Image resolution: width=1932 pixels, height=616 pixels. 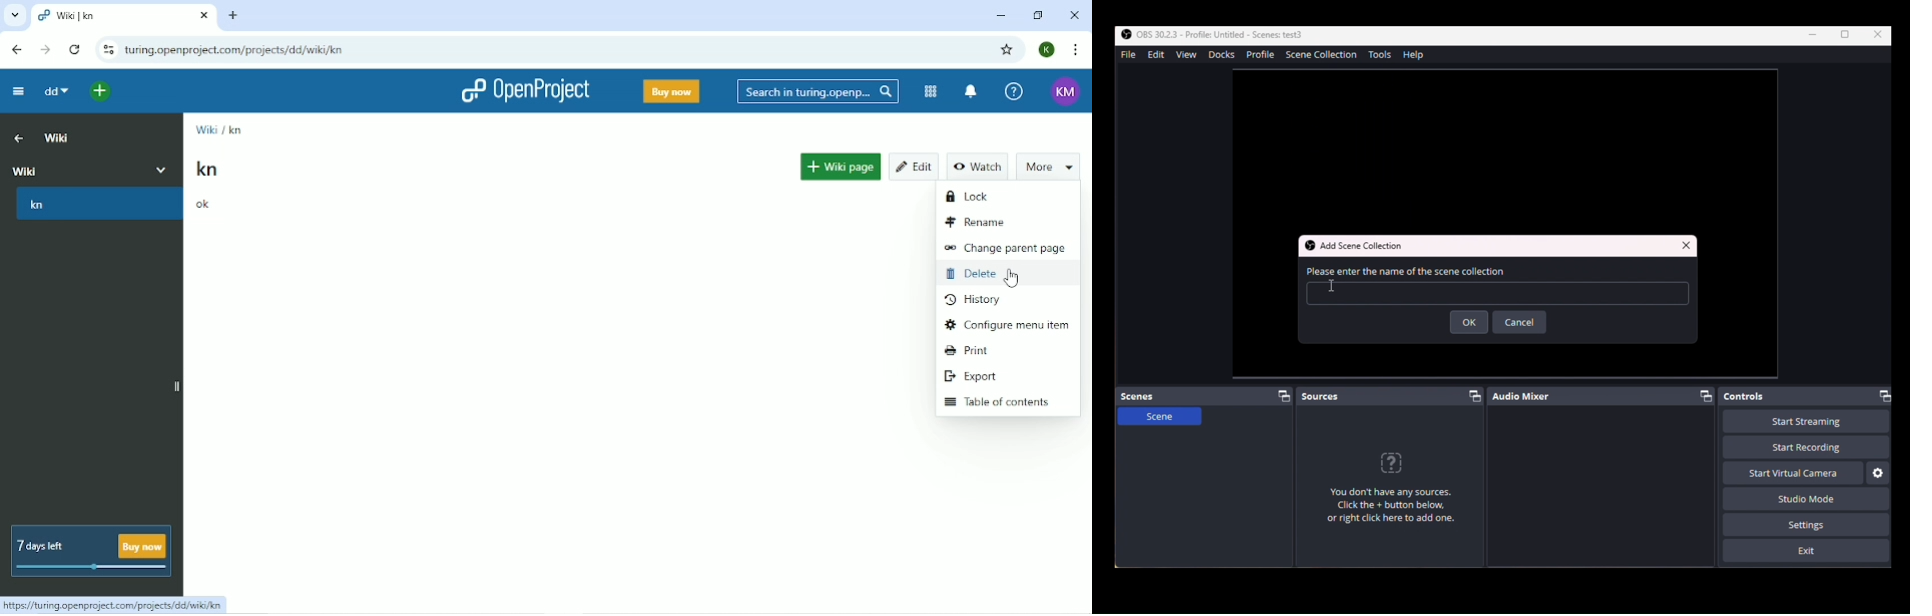 What do you see at coordinates (1383, 55) in the screenshot?
I see `Tools` at bounding box center [1383, 55].